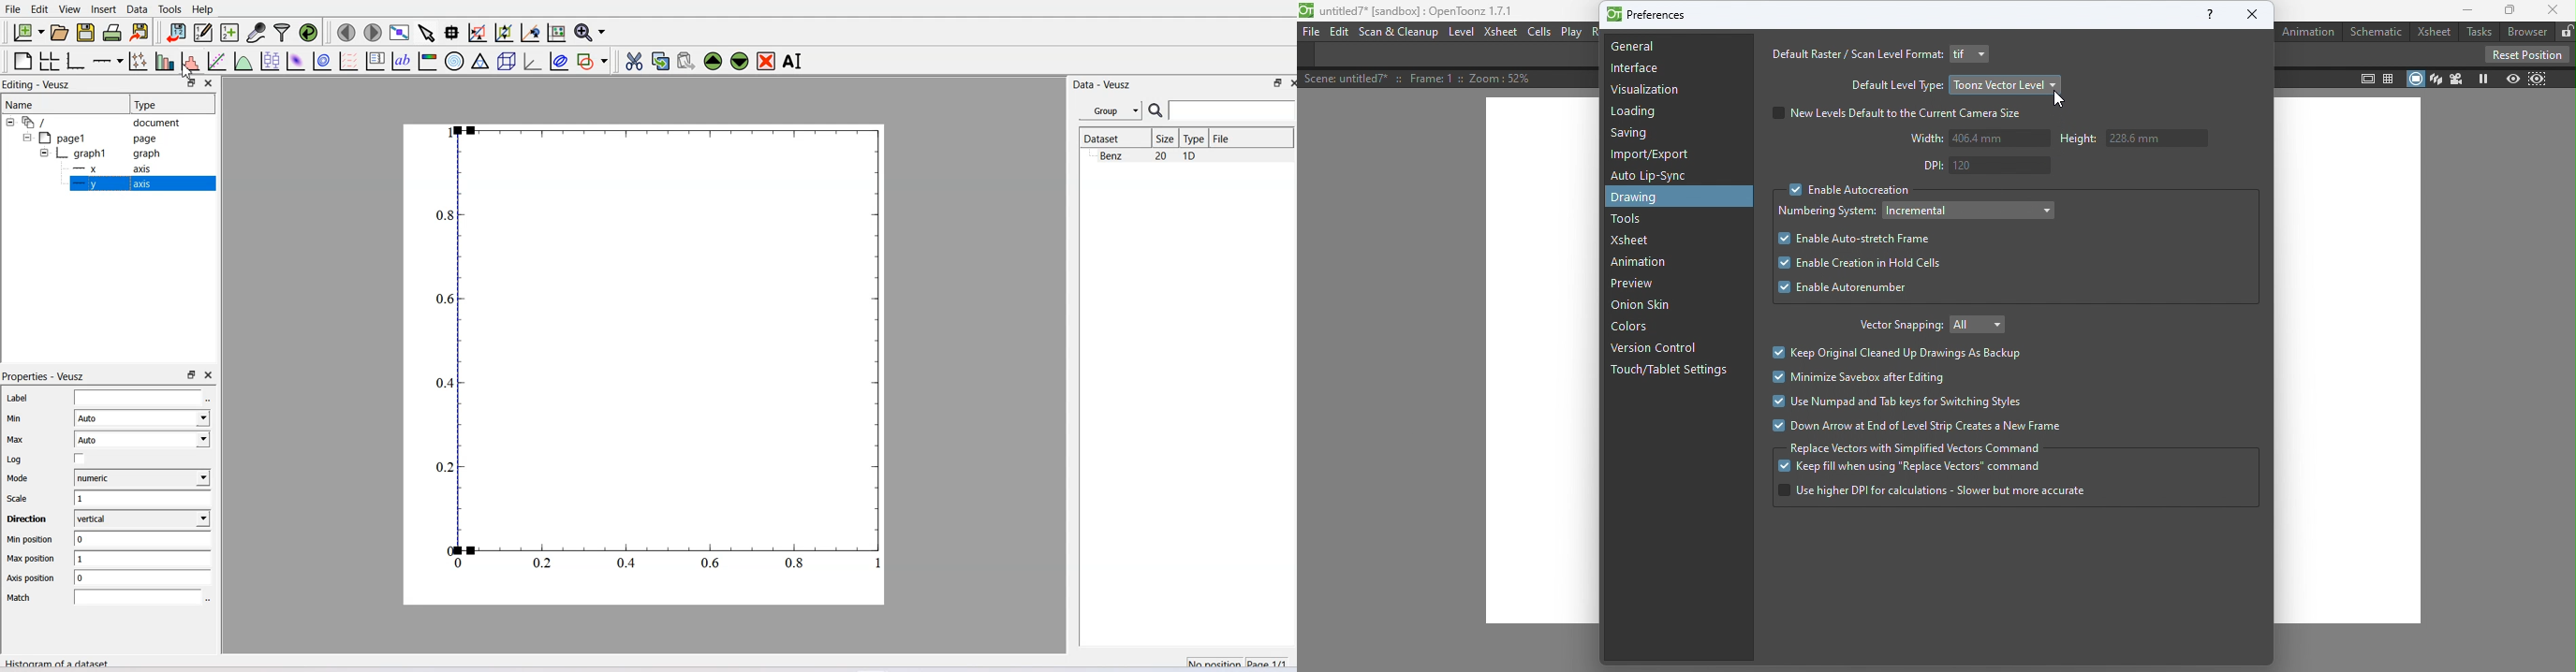 This screenshot has width=2576, height=672. What do you see at coordinates (1631, 221) in the screenshot?
I see `Tools` at bounding box center [1631, 221].